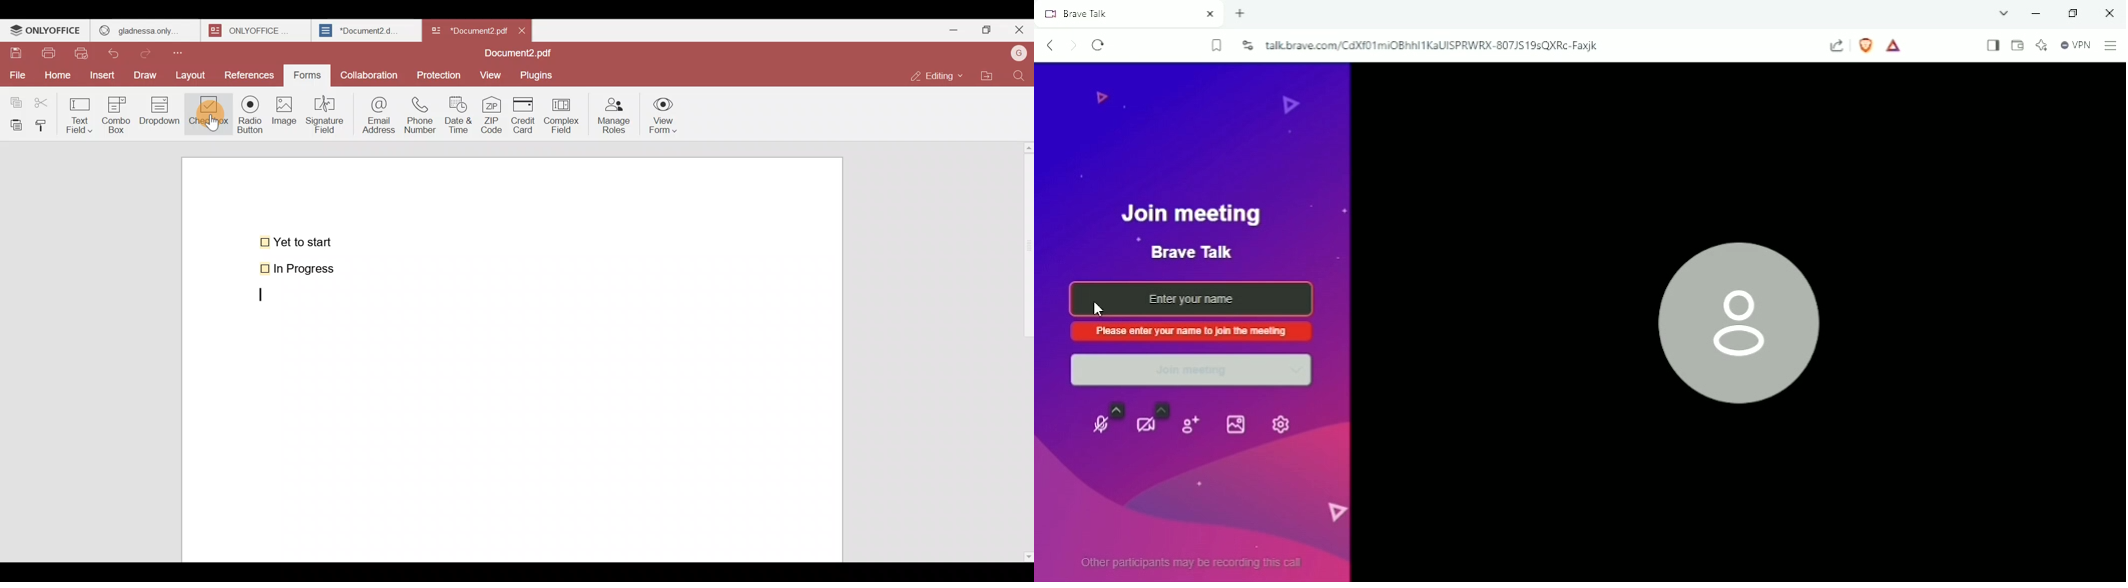  Describe the element at coordinates (14, 100) in the screenshot. I see `Copy` at that location.